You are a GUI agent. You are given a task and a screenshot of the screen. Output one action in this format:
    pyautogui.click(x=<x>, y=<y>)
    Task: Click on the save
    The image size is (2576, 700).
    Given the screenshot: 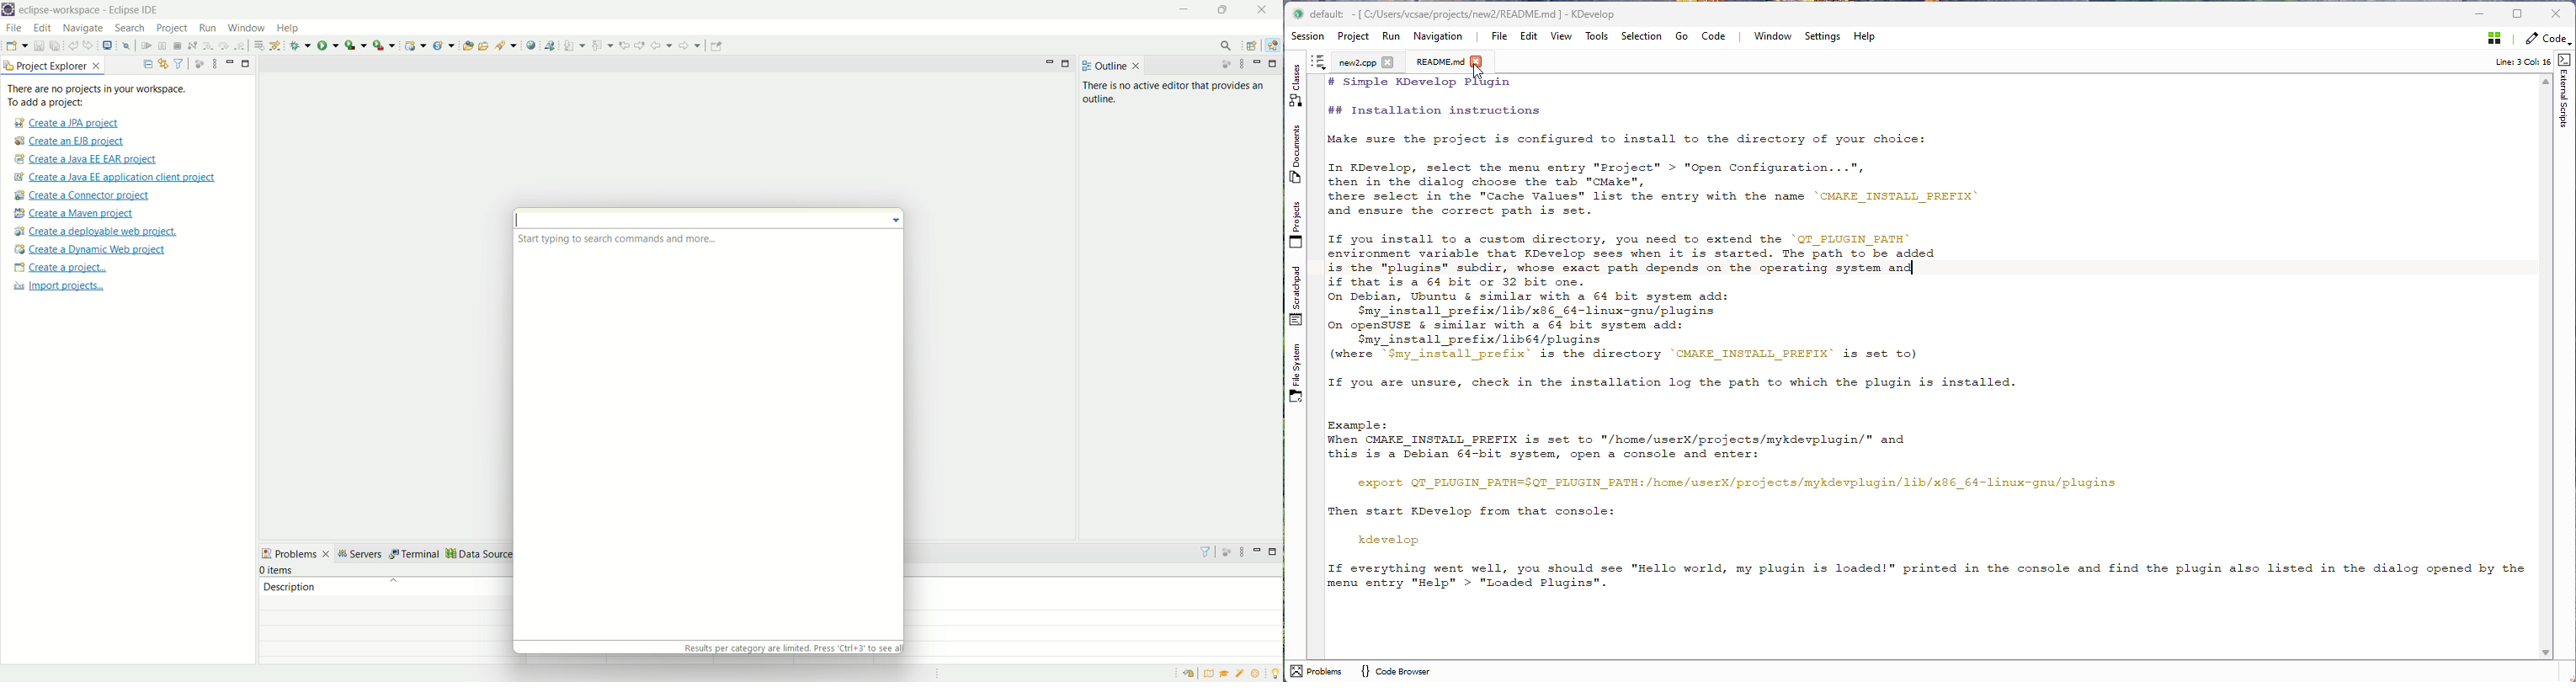 What is the action you would take?
    pyautogui.click(x=35, y=45)
    